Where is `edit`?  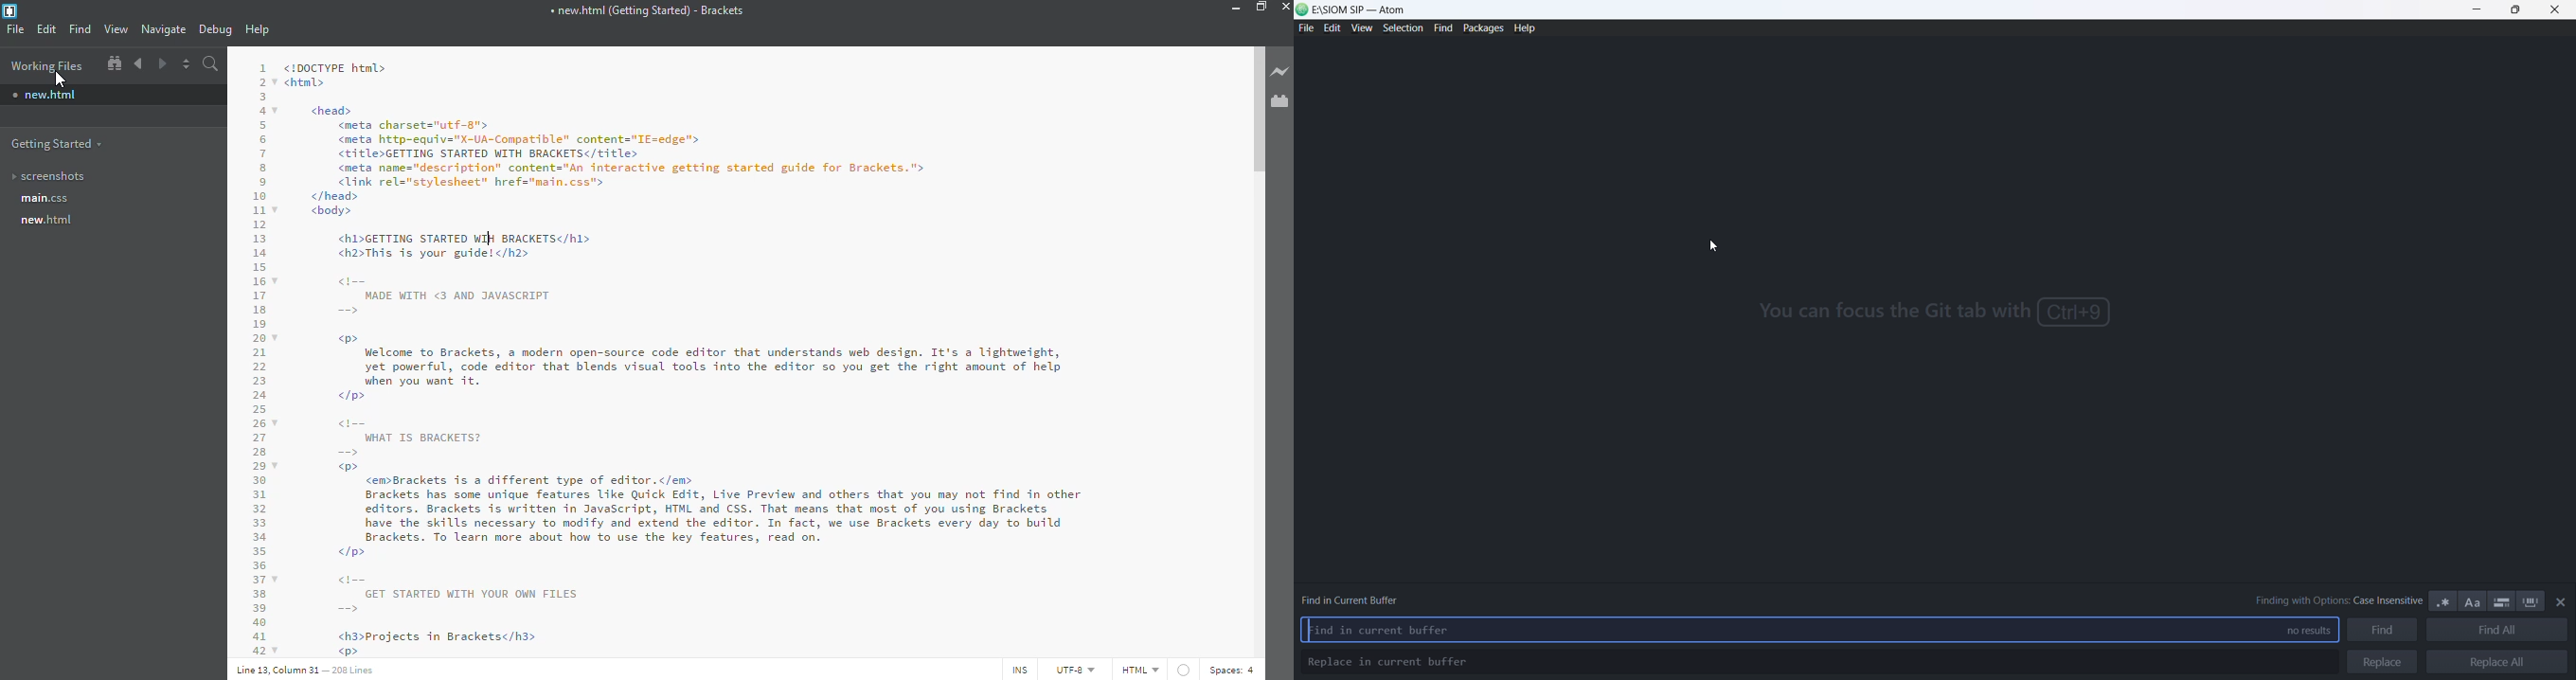 edit is located at coordinates (1332, 29).